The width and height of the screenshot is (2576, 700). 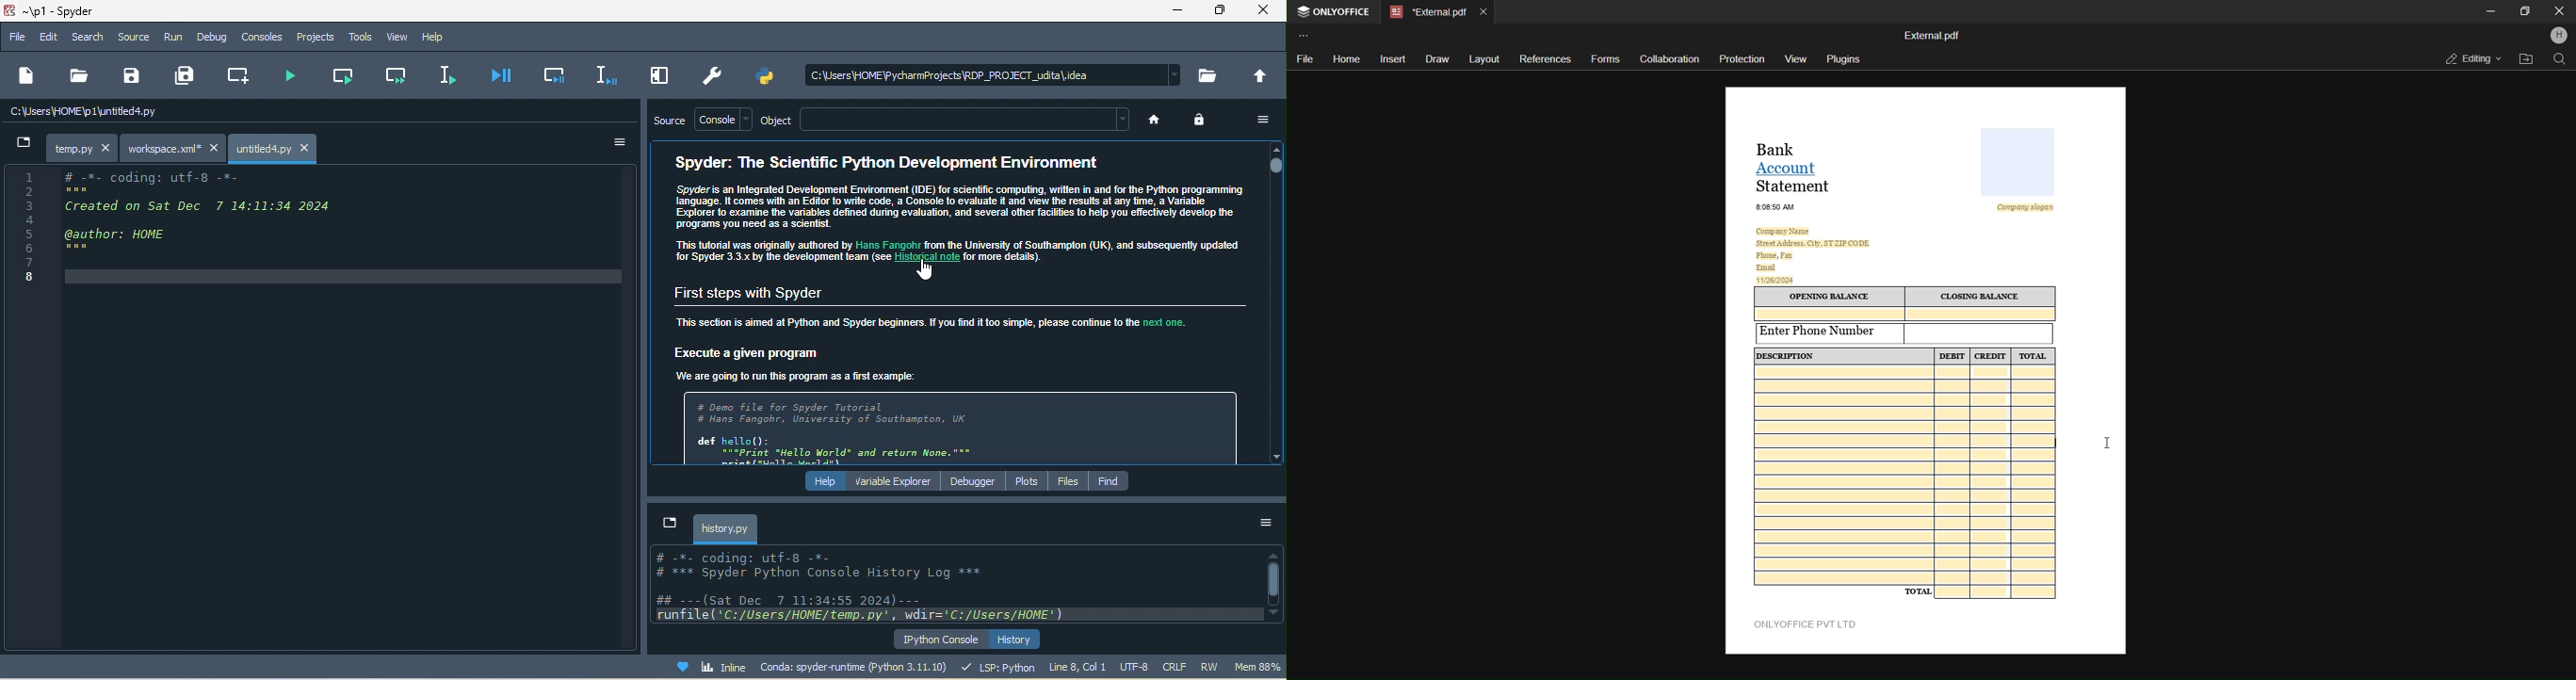 What do you see at coordinates (1799, 58) in the screenshot?
I see `view` at bounding box center [1799, 58].